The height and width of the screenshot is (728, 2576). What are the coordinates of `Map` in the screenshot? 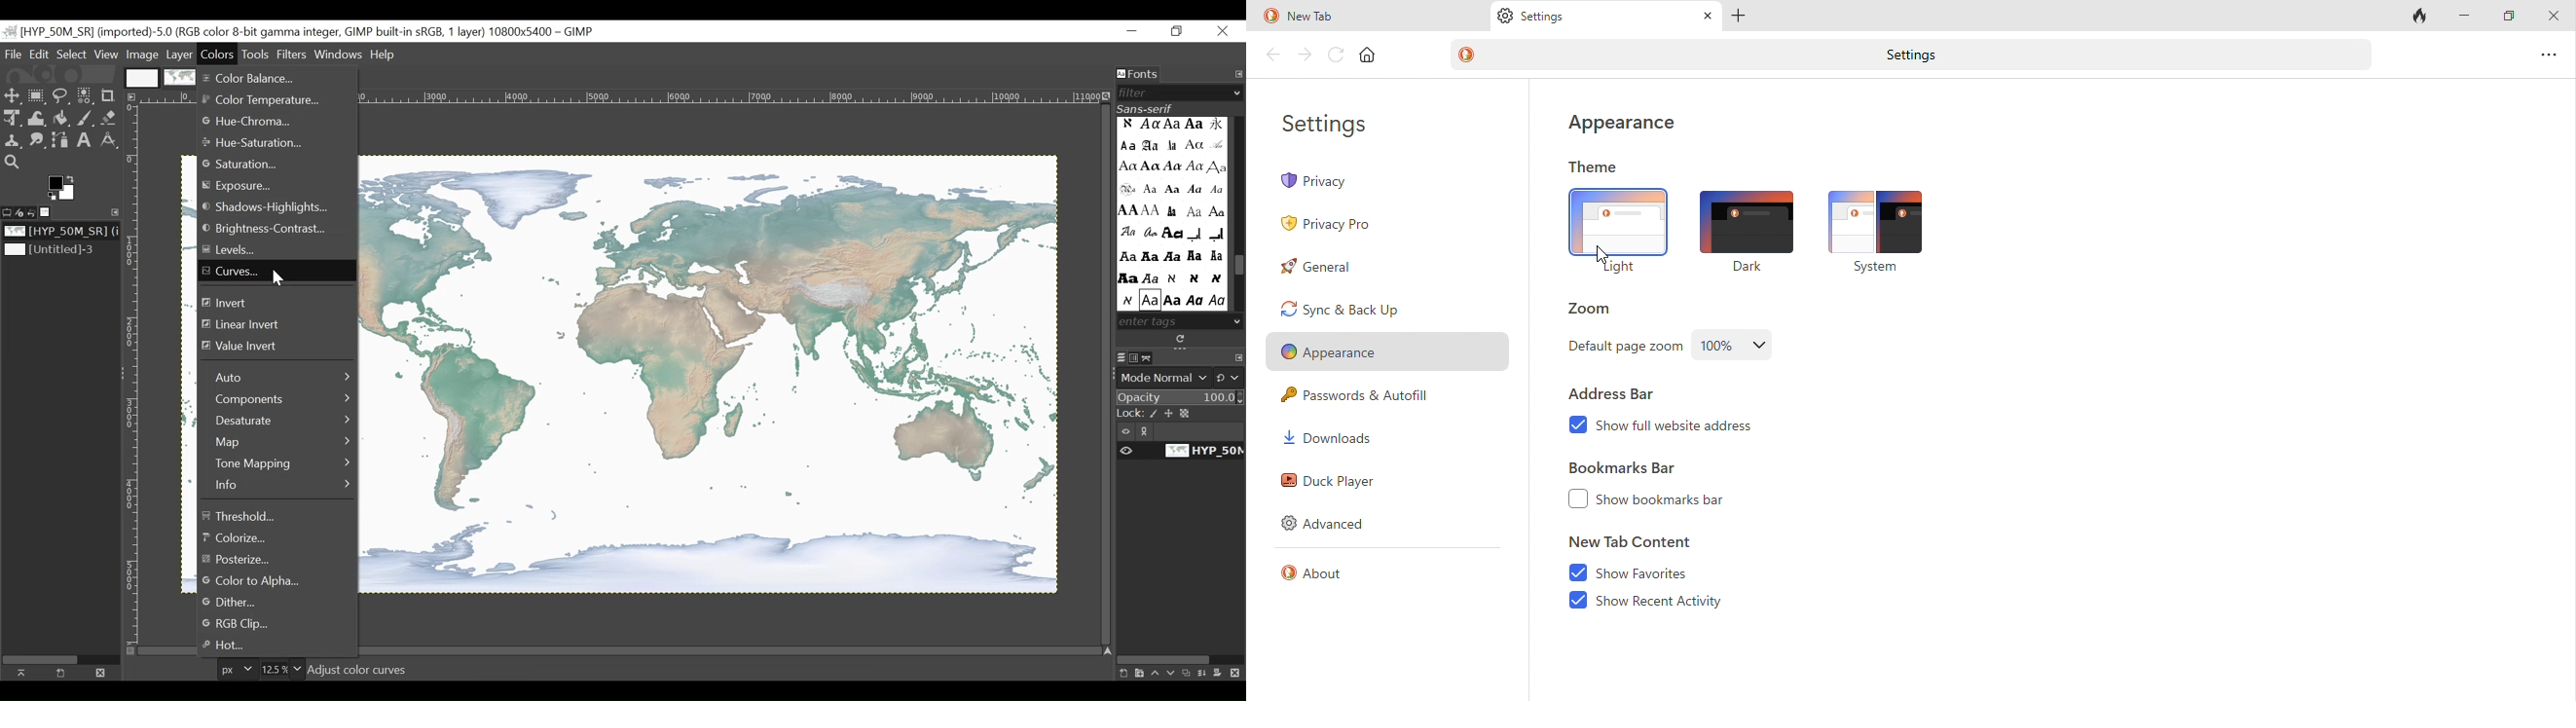 It's located at (276, 441).